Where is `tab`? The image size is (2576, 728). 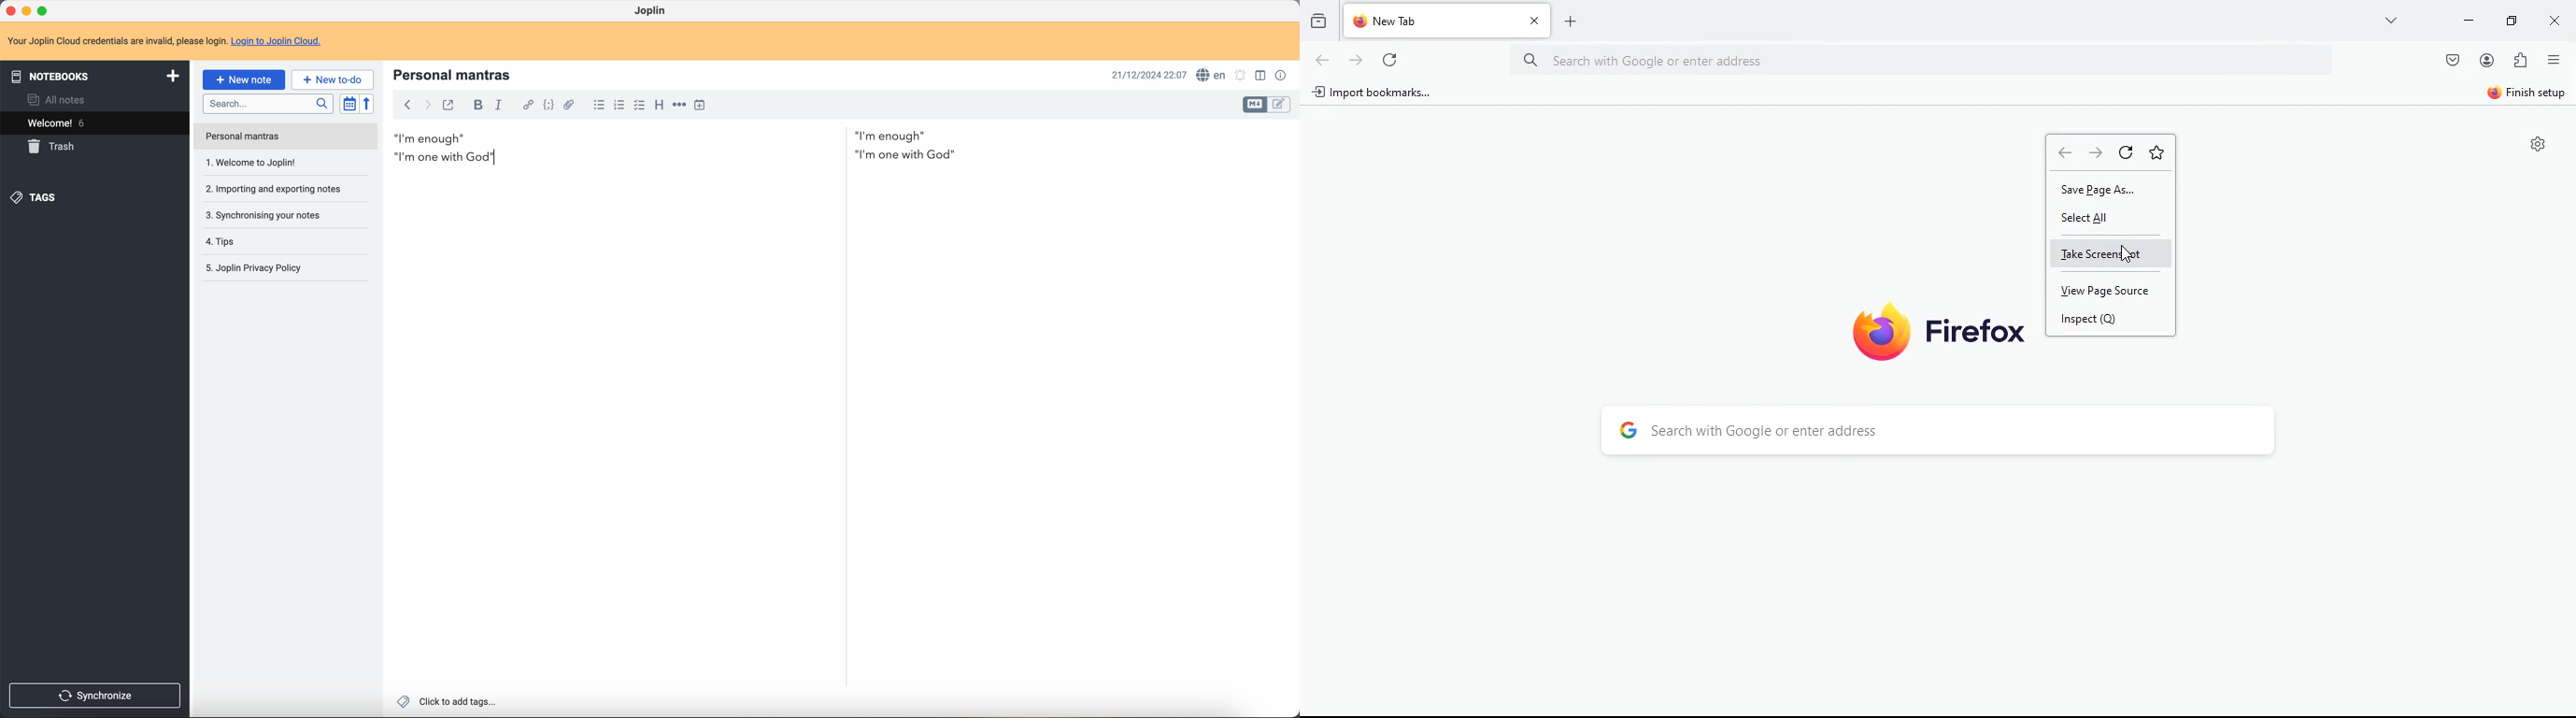
tab is located at coordinates (1450, 21).